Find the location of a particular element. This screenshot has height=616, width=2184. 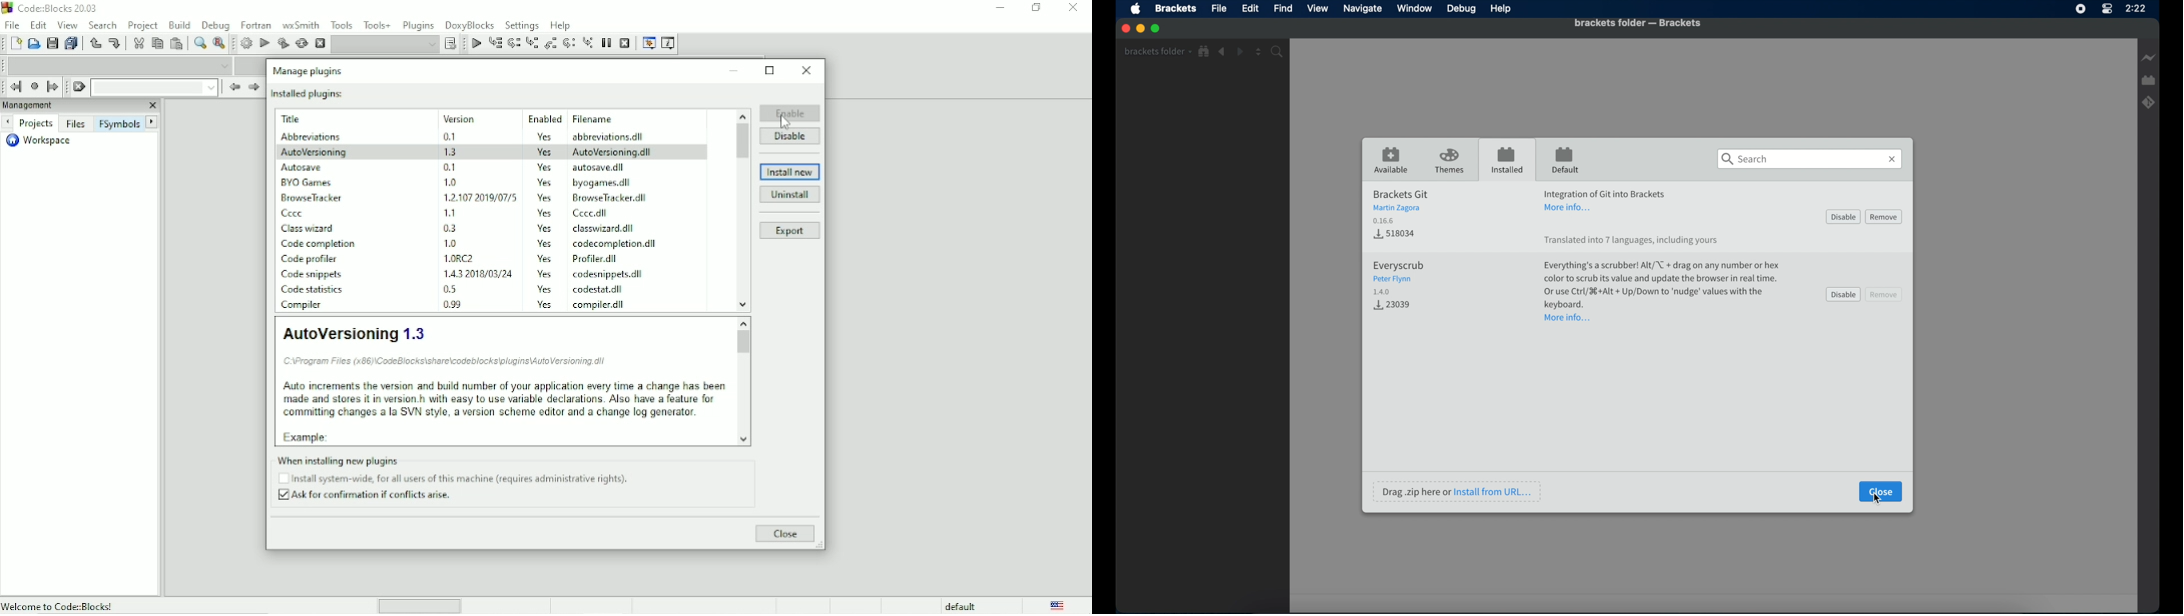

Next line is located at coordinates (514, 43).